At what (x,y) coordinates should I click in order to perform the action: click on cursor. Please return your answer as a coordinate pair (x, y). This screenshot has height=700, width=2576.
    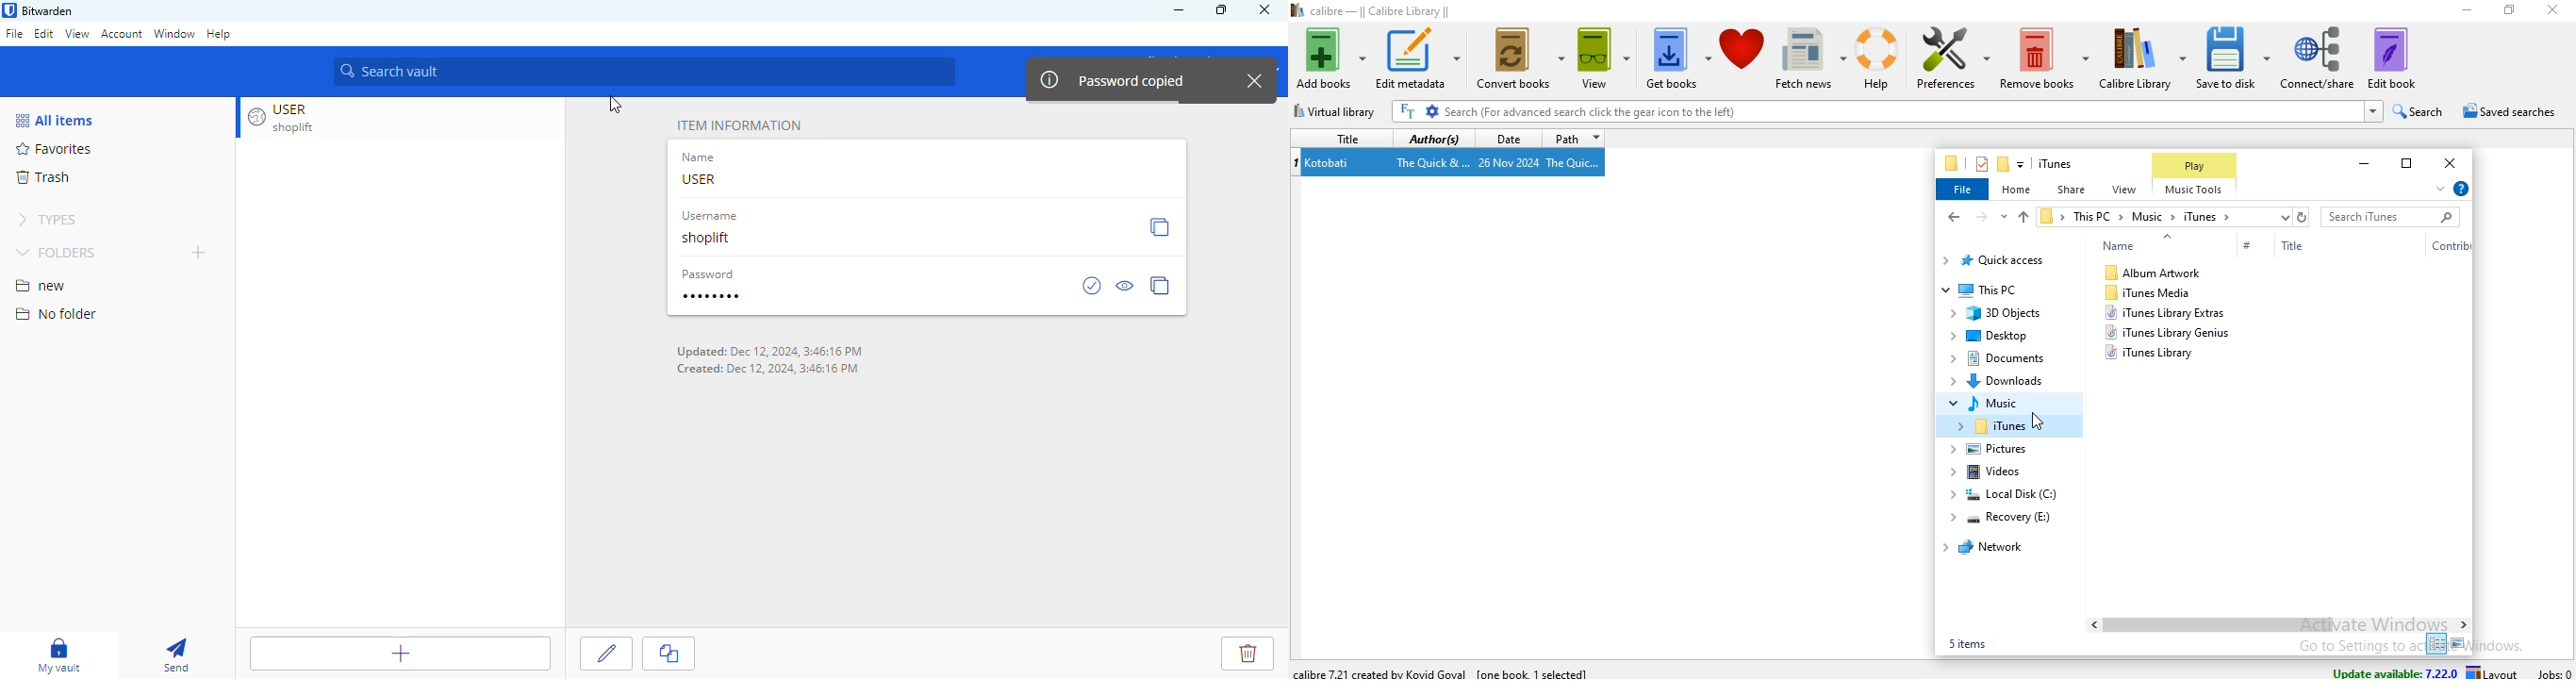
    Looking at the image, I should click on (615, 106).